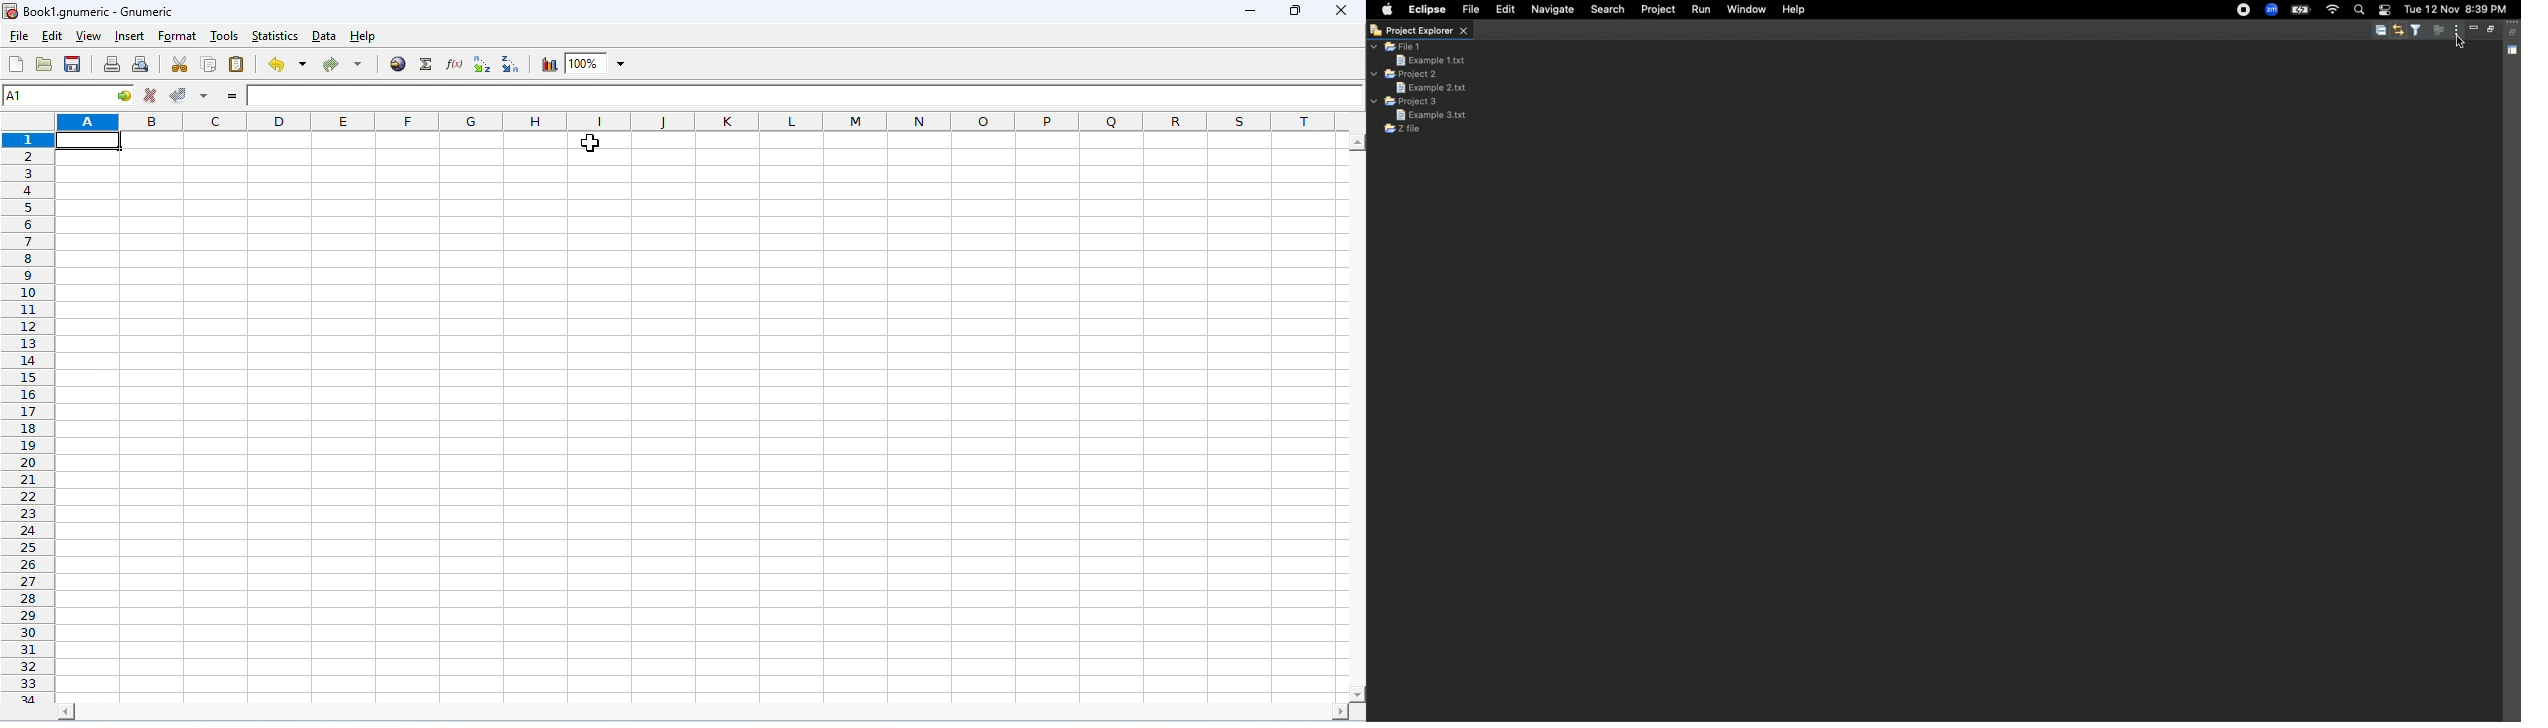  I want to click on insert hyperlink, so click(399, 65).